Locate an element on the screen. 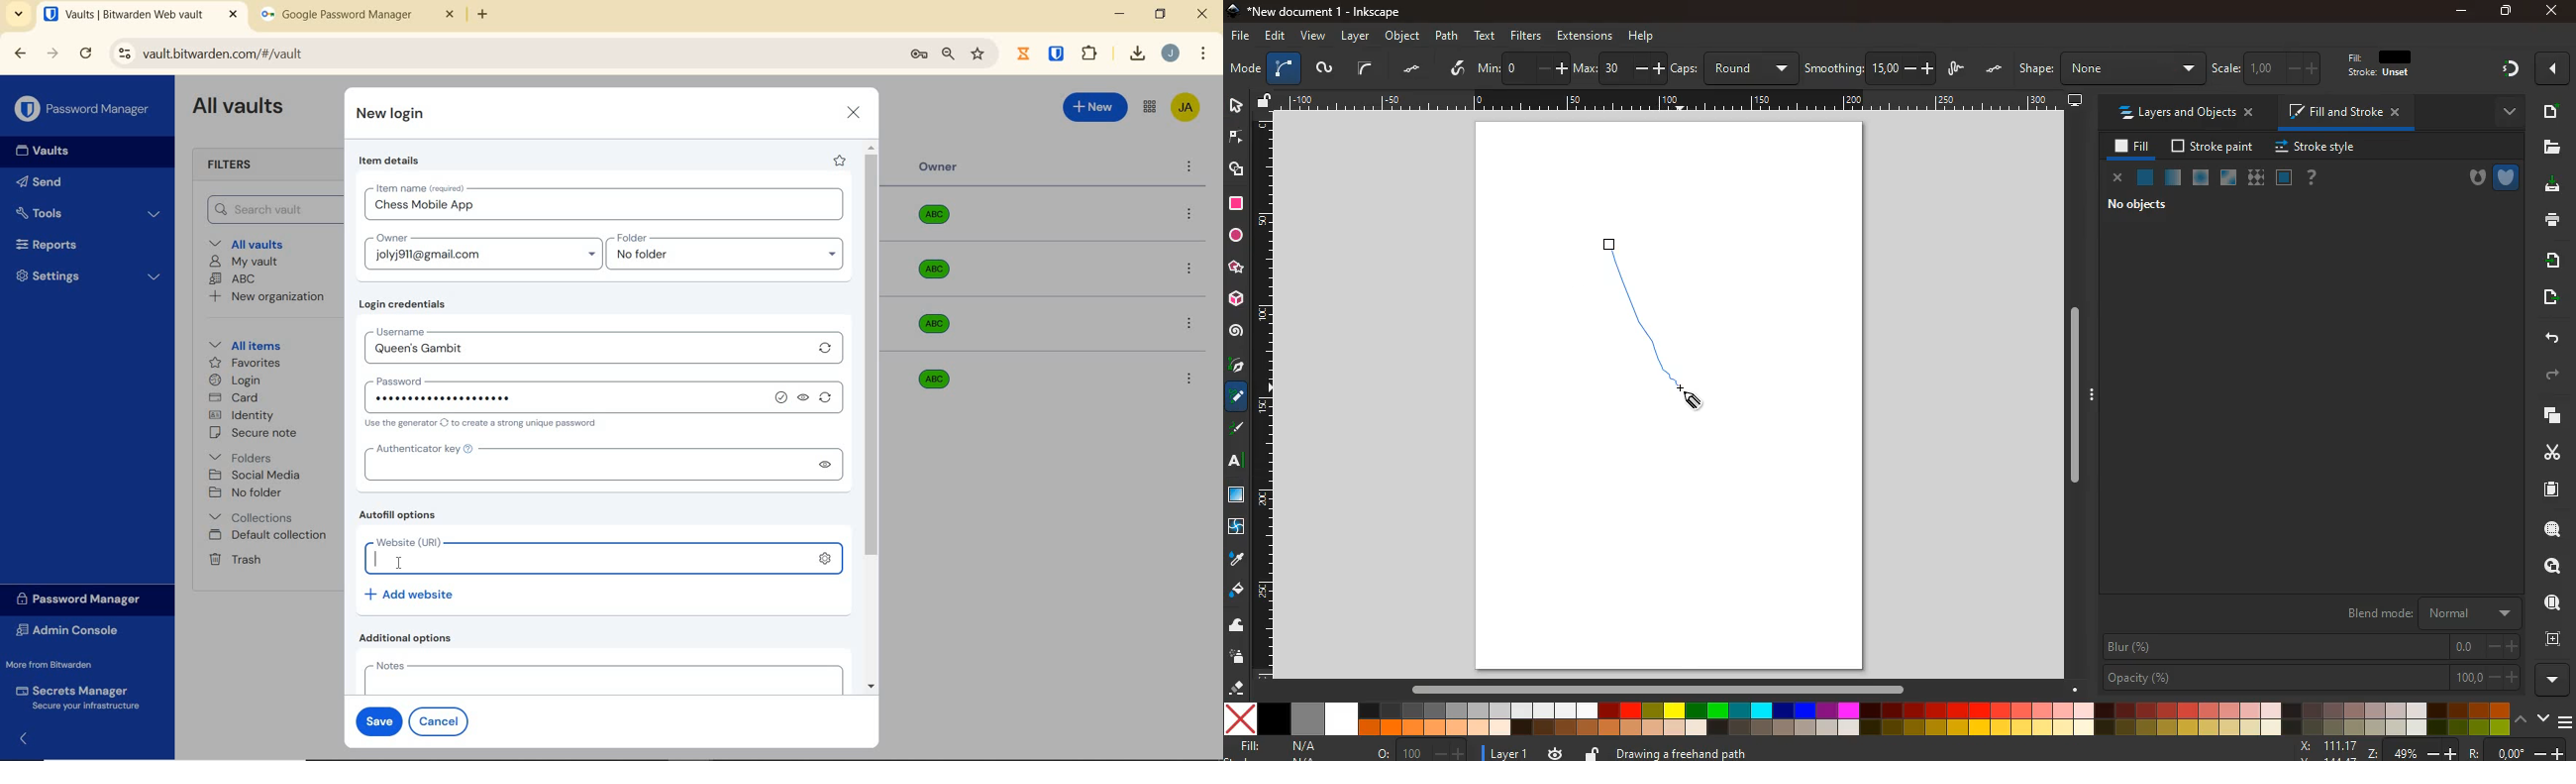  more is located at coordinates (2555, 68).